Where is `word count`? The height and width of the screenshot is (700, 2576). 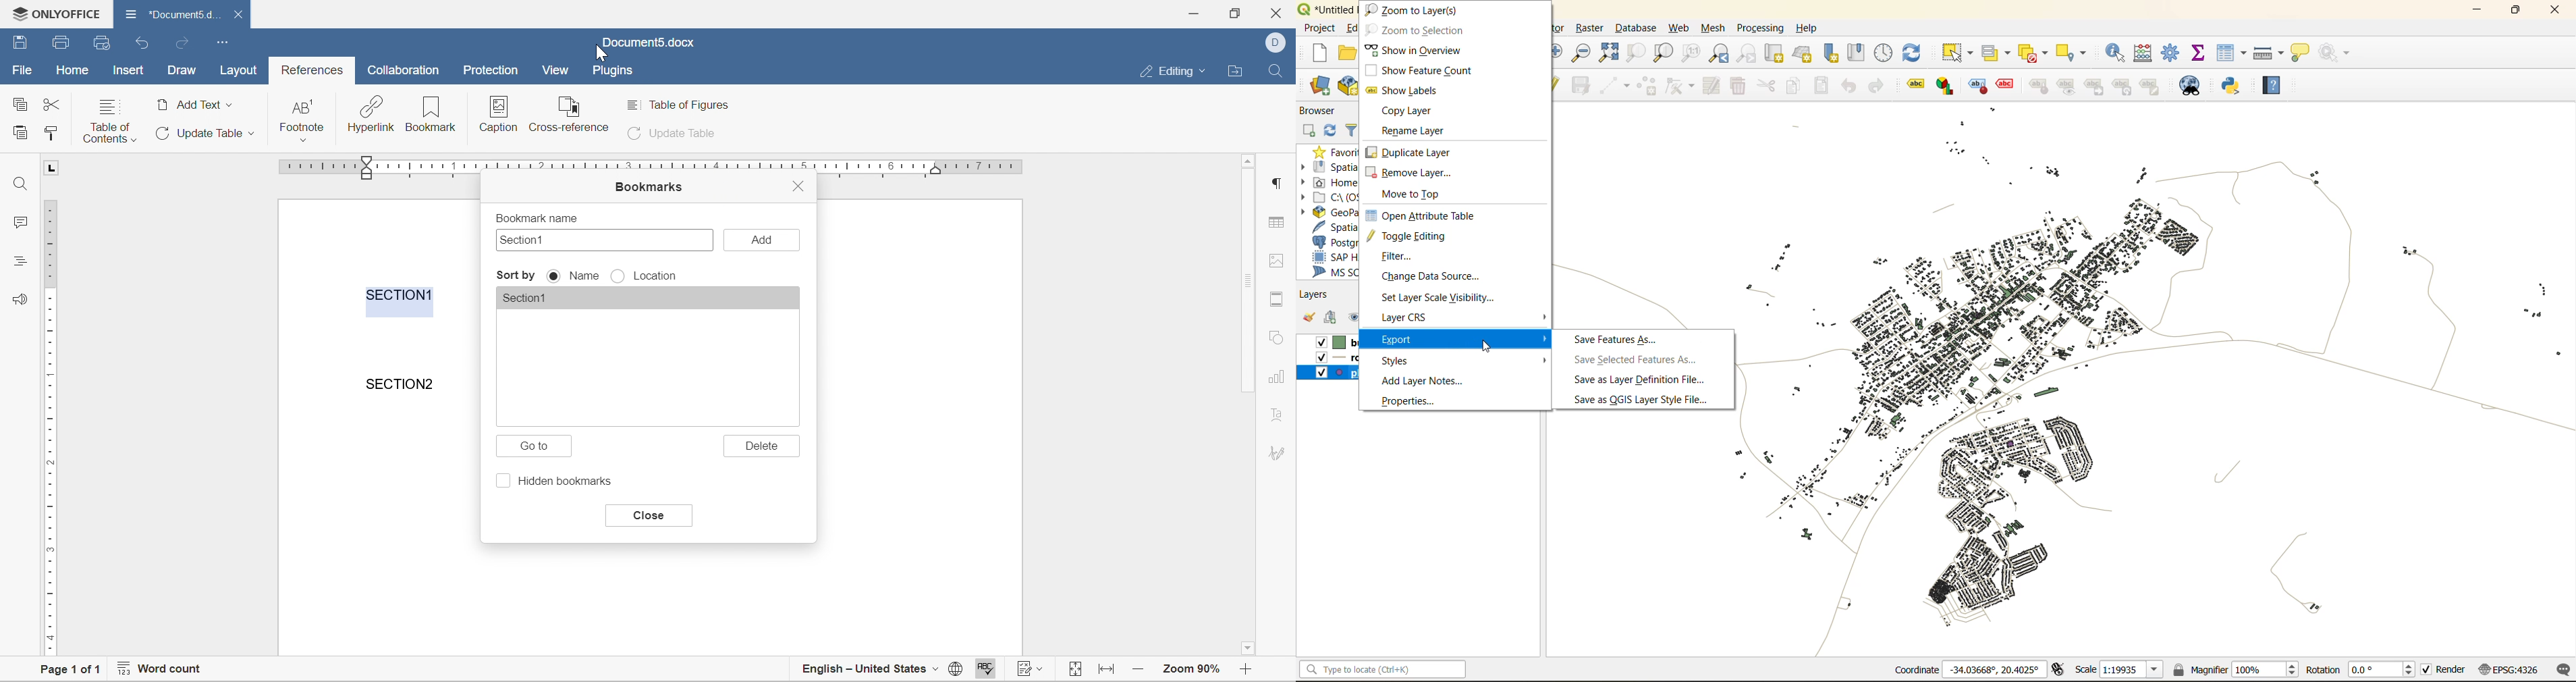
word count is located at coordinates (159, 671).